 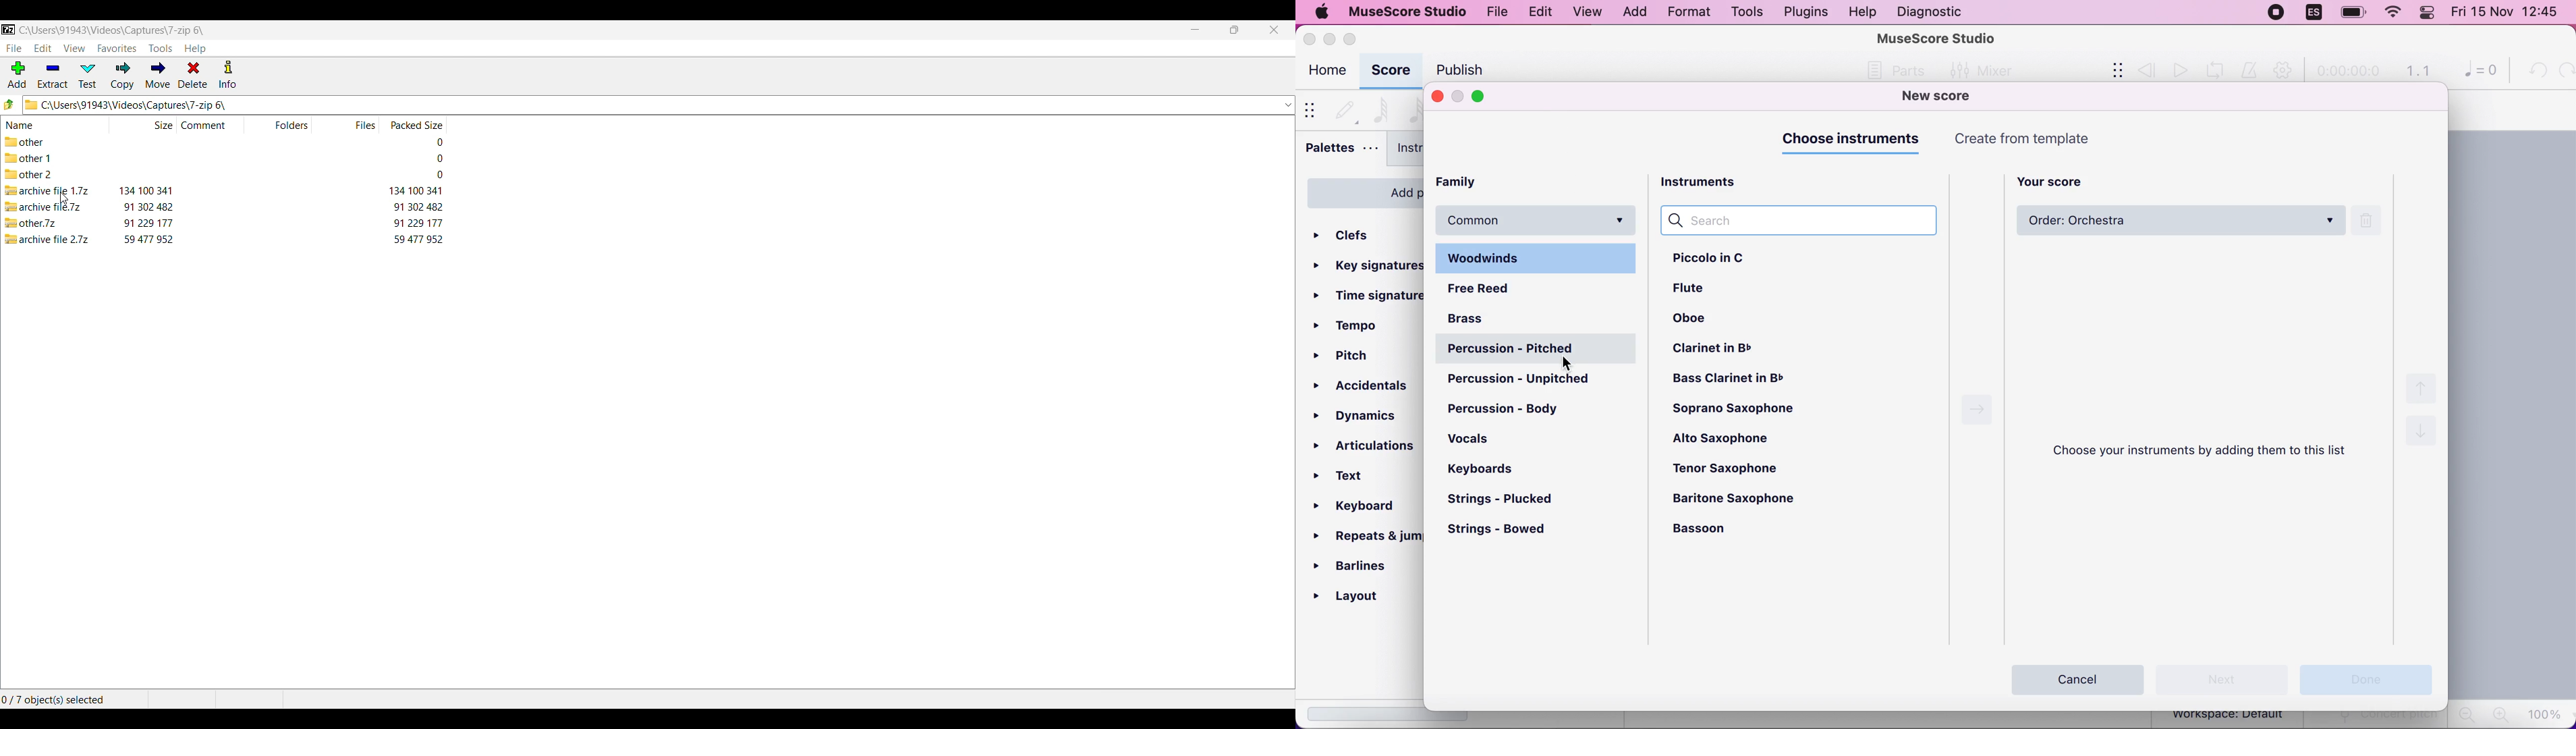 I want to click on language, so click(x=2314, y=13).